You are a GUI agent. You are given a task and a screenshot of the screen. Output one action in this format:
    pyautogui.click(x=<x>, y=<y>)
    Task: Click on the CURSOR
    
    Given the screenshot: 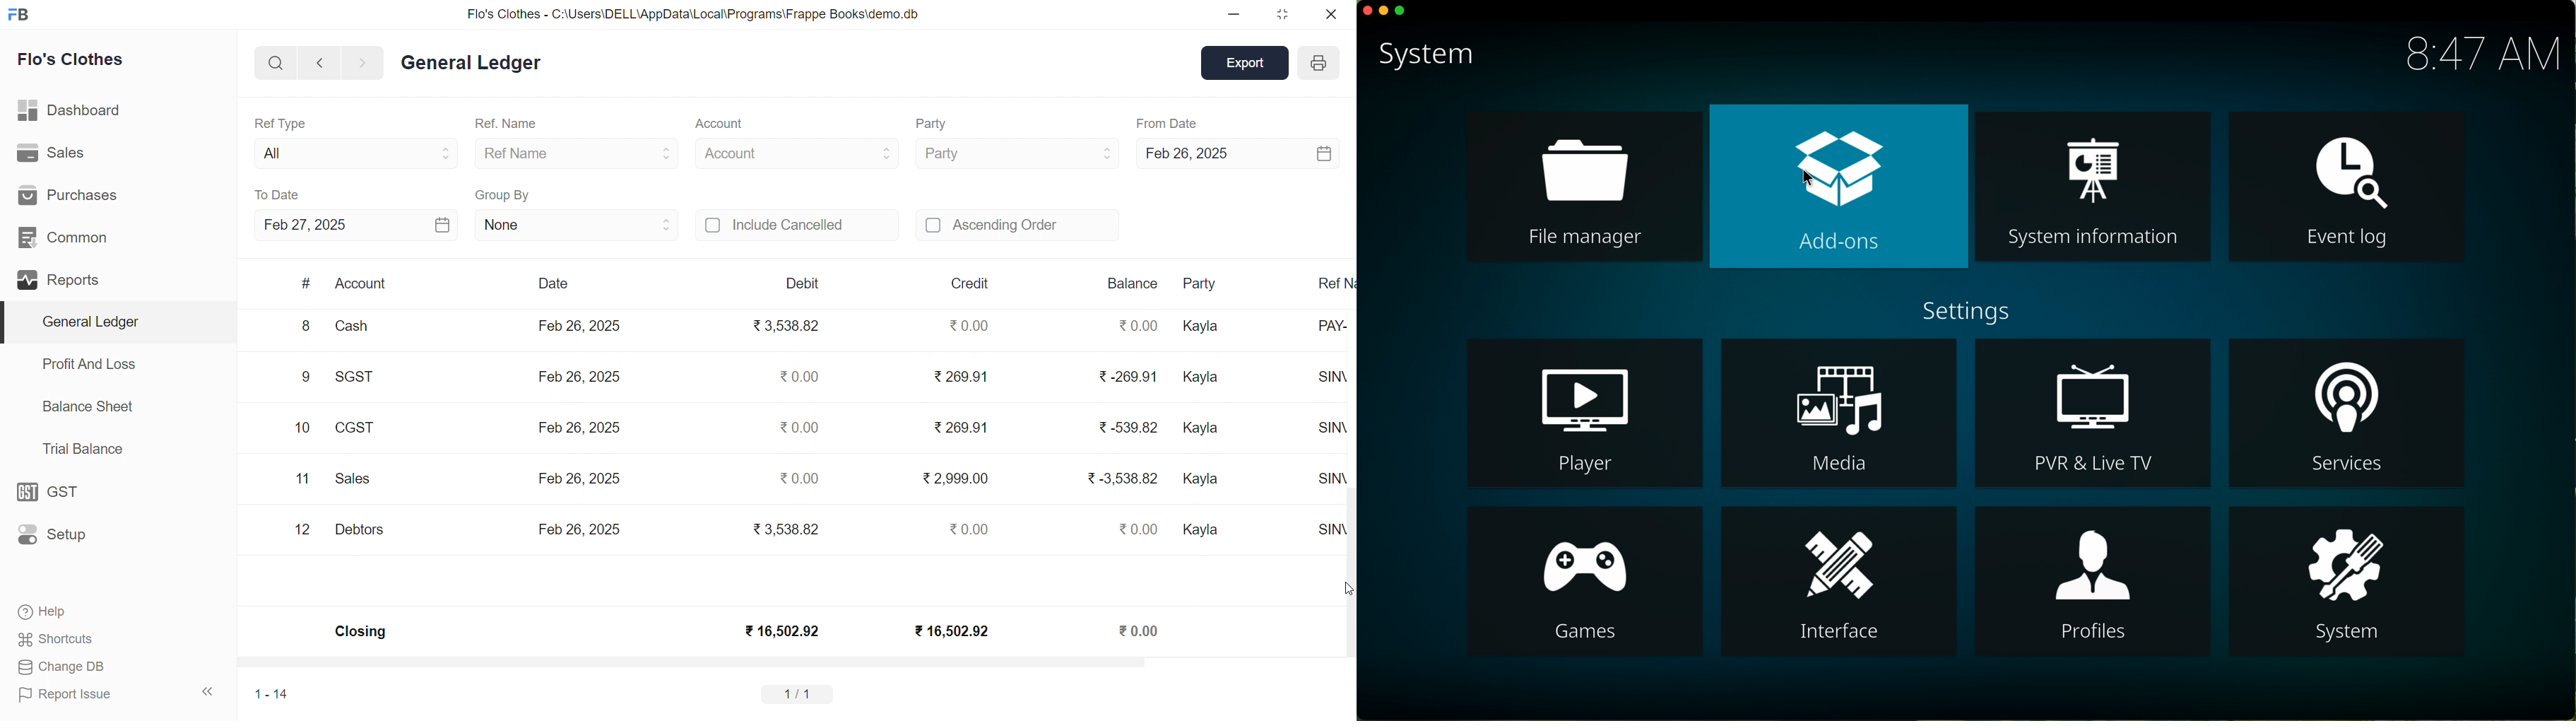 What is the action you would take?
    pyautogui.click(x=1348, y=589)
    